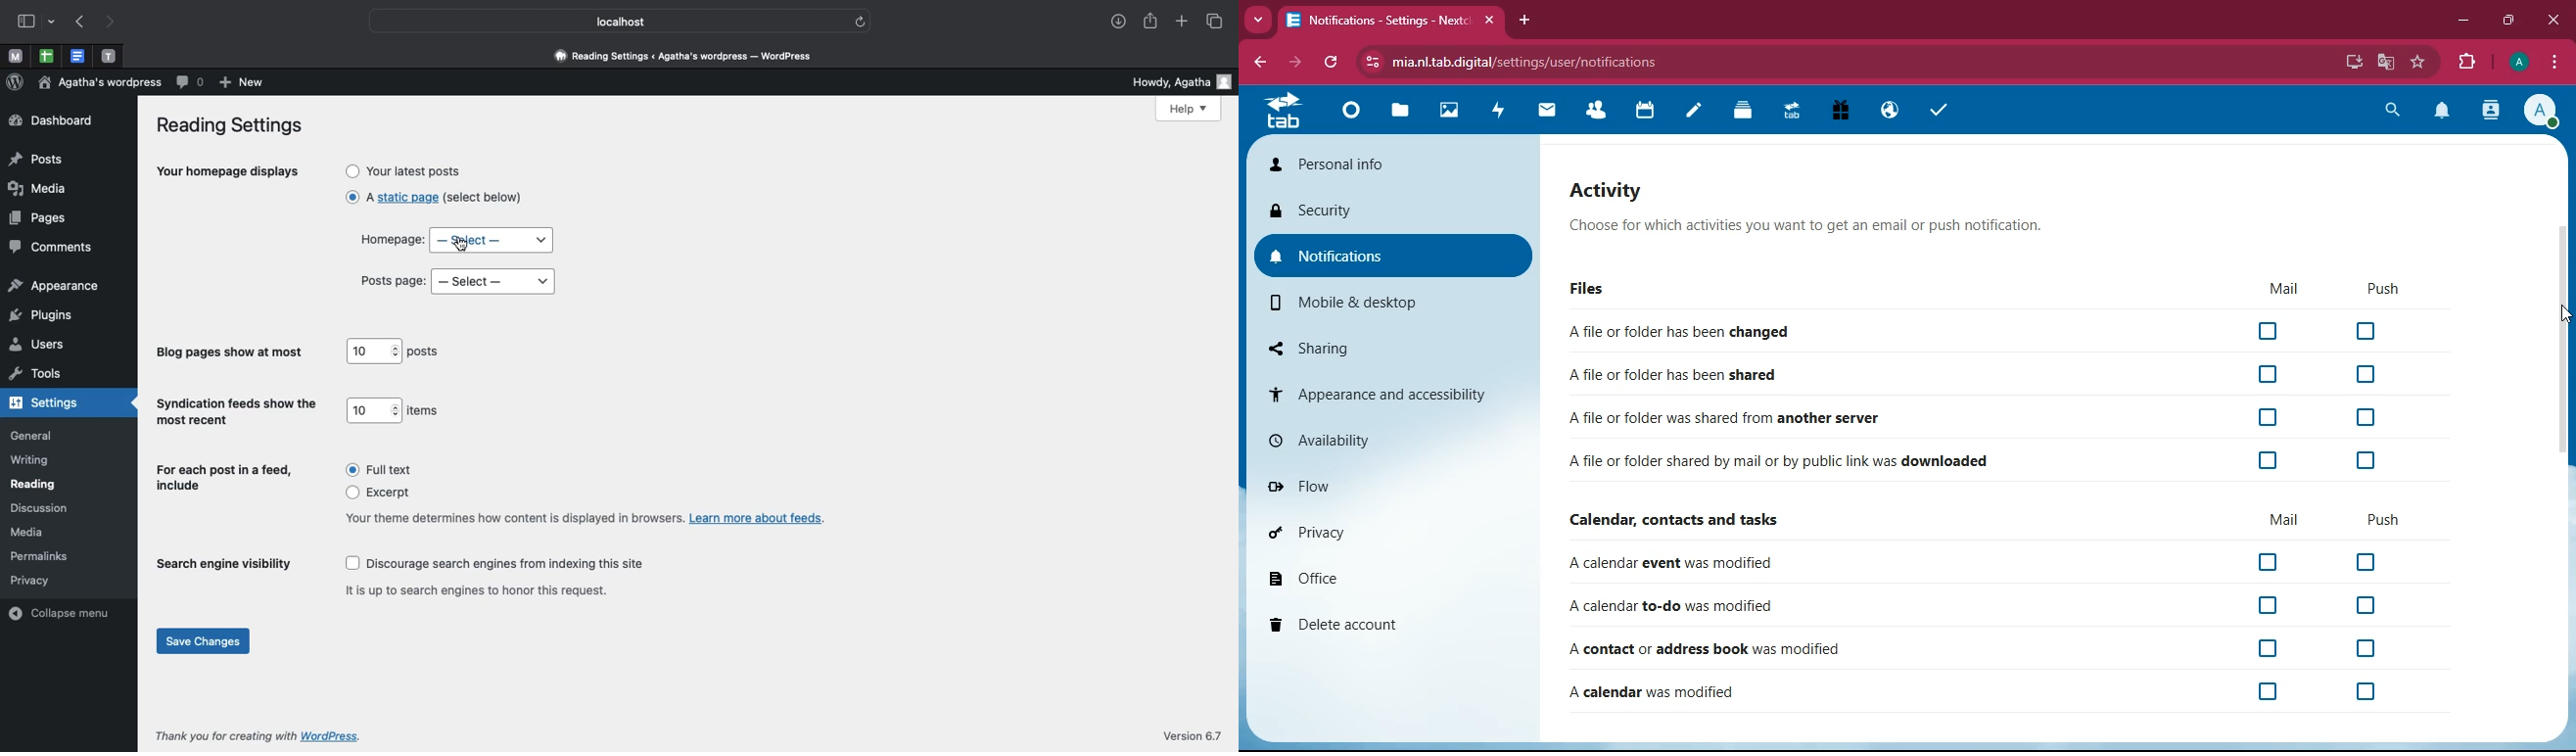 The width and height of the screenshot is (2576, 756). I want to click on install app, so click(2354, 62).